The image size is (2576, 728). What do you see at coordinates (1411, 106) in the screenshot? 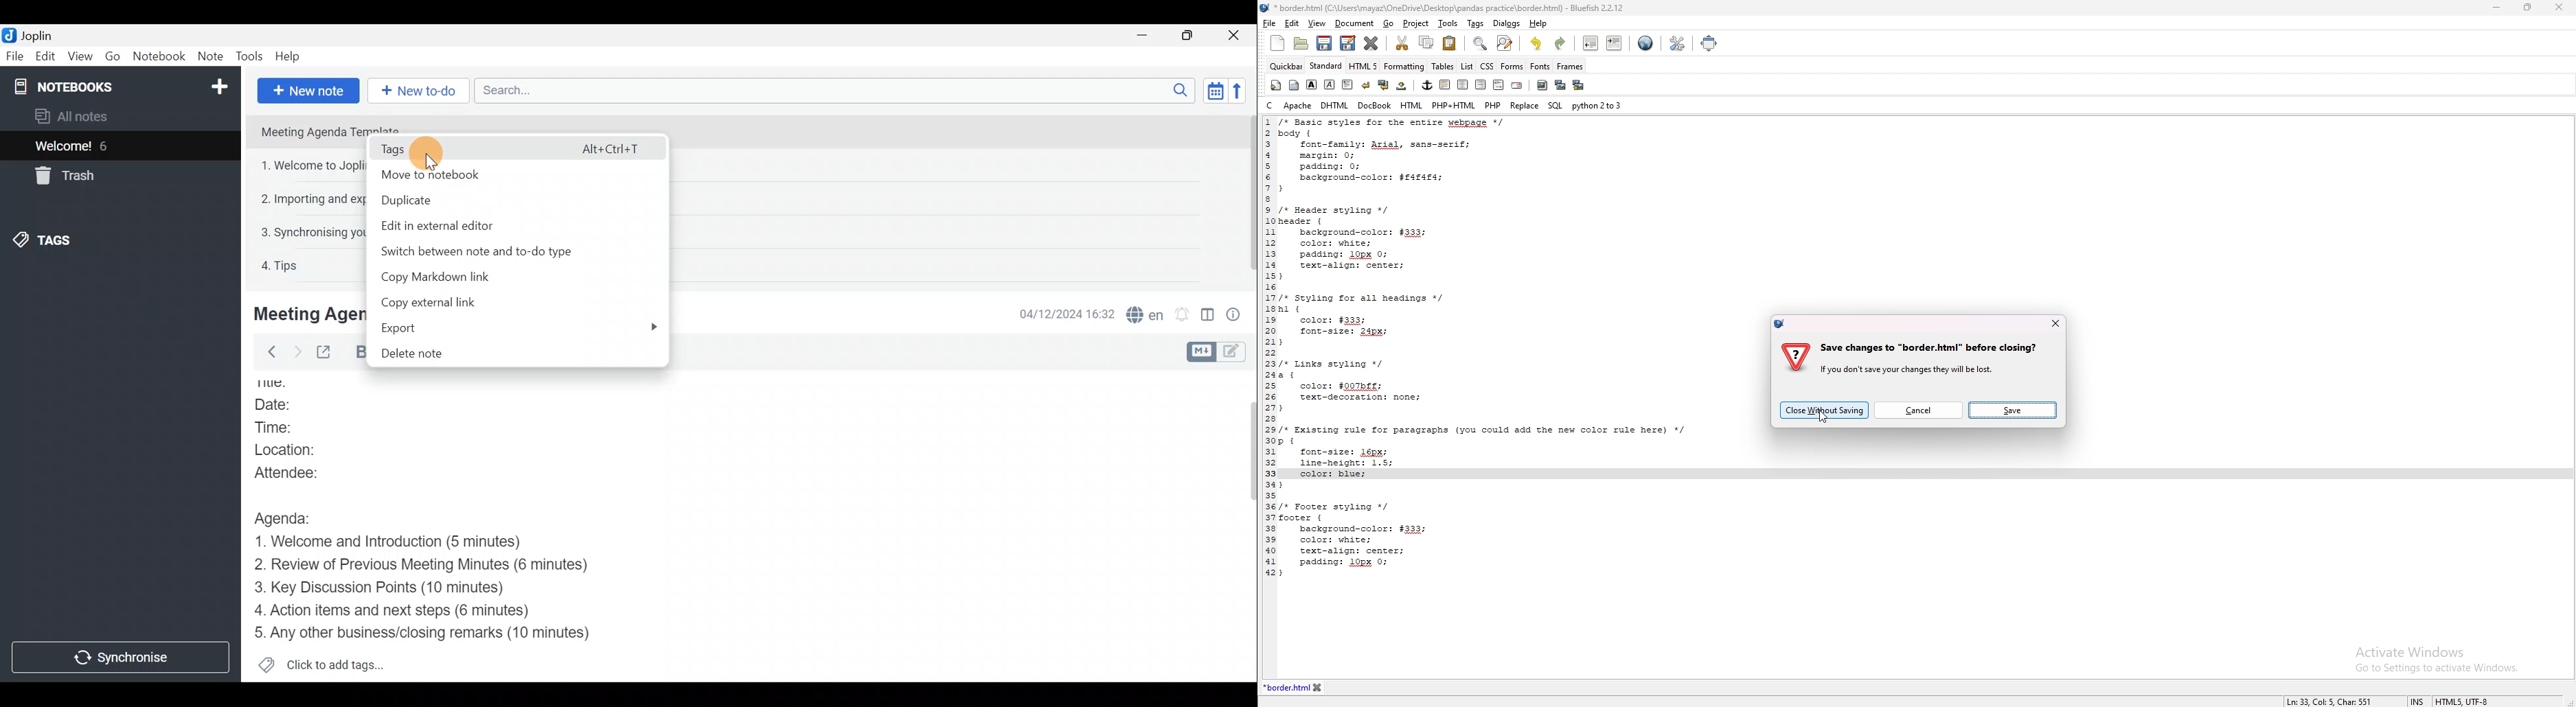
I see `html` at bounding box center [1411, 106].